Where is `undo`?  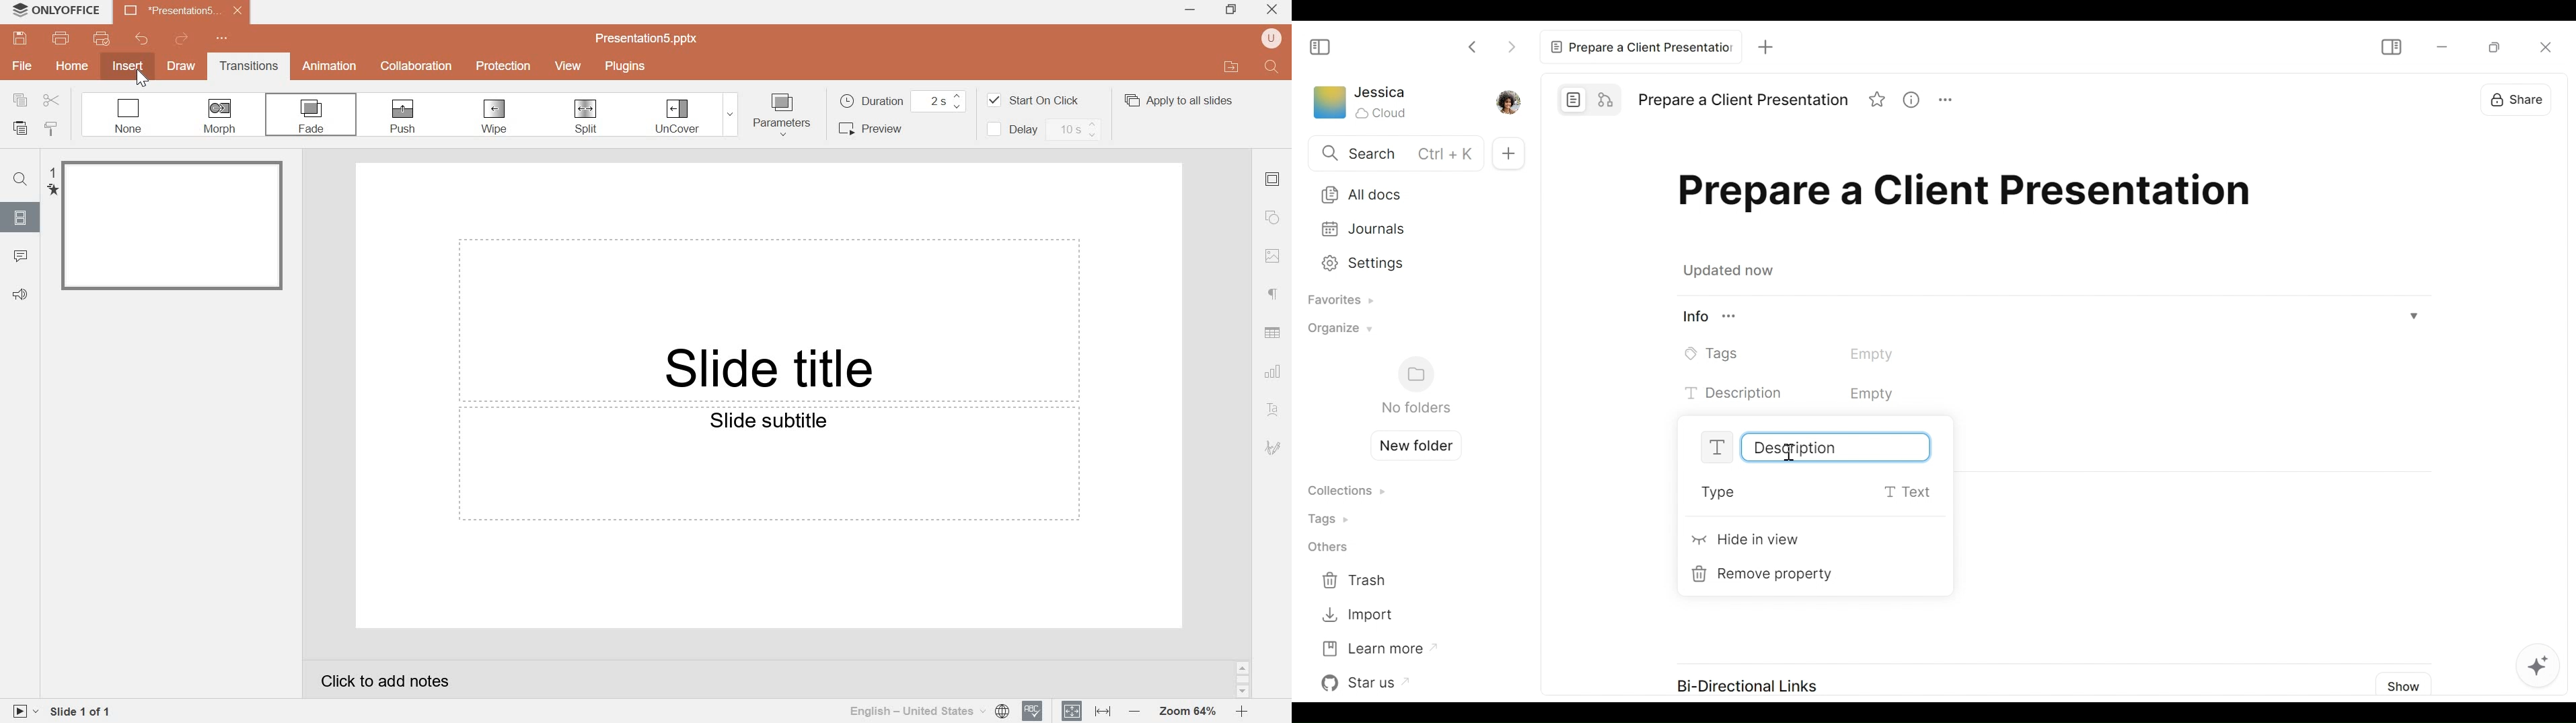 undo is located at coordinates (140, 38).